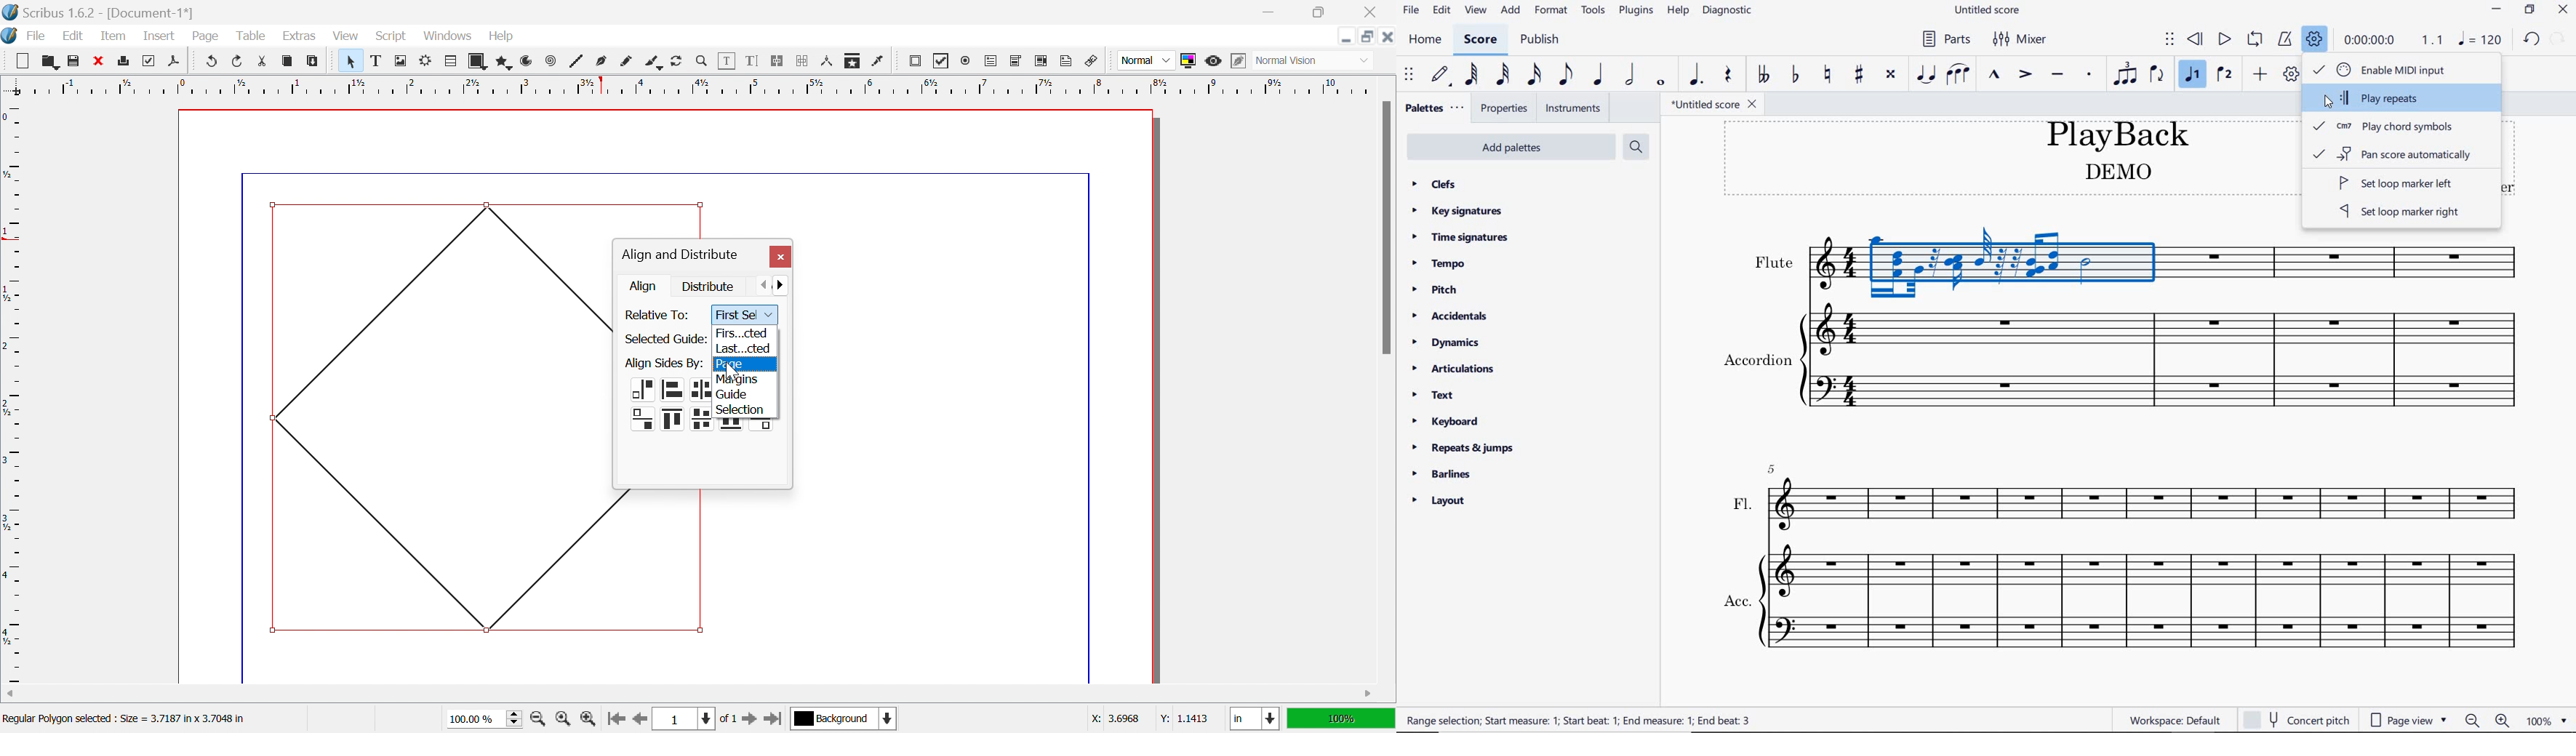 This screenshot has height=756, width=2576. Describe the element at coordinates (1762, 74) in the screenshot. I see `toggle double-flat` at that location.